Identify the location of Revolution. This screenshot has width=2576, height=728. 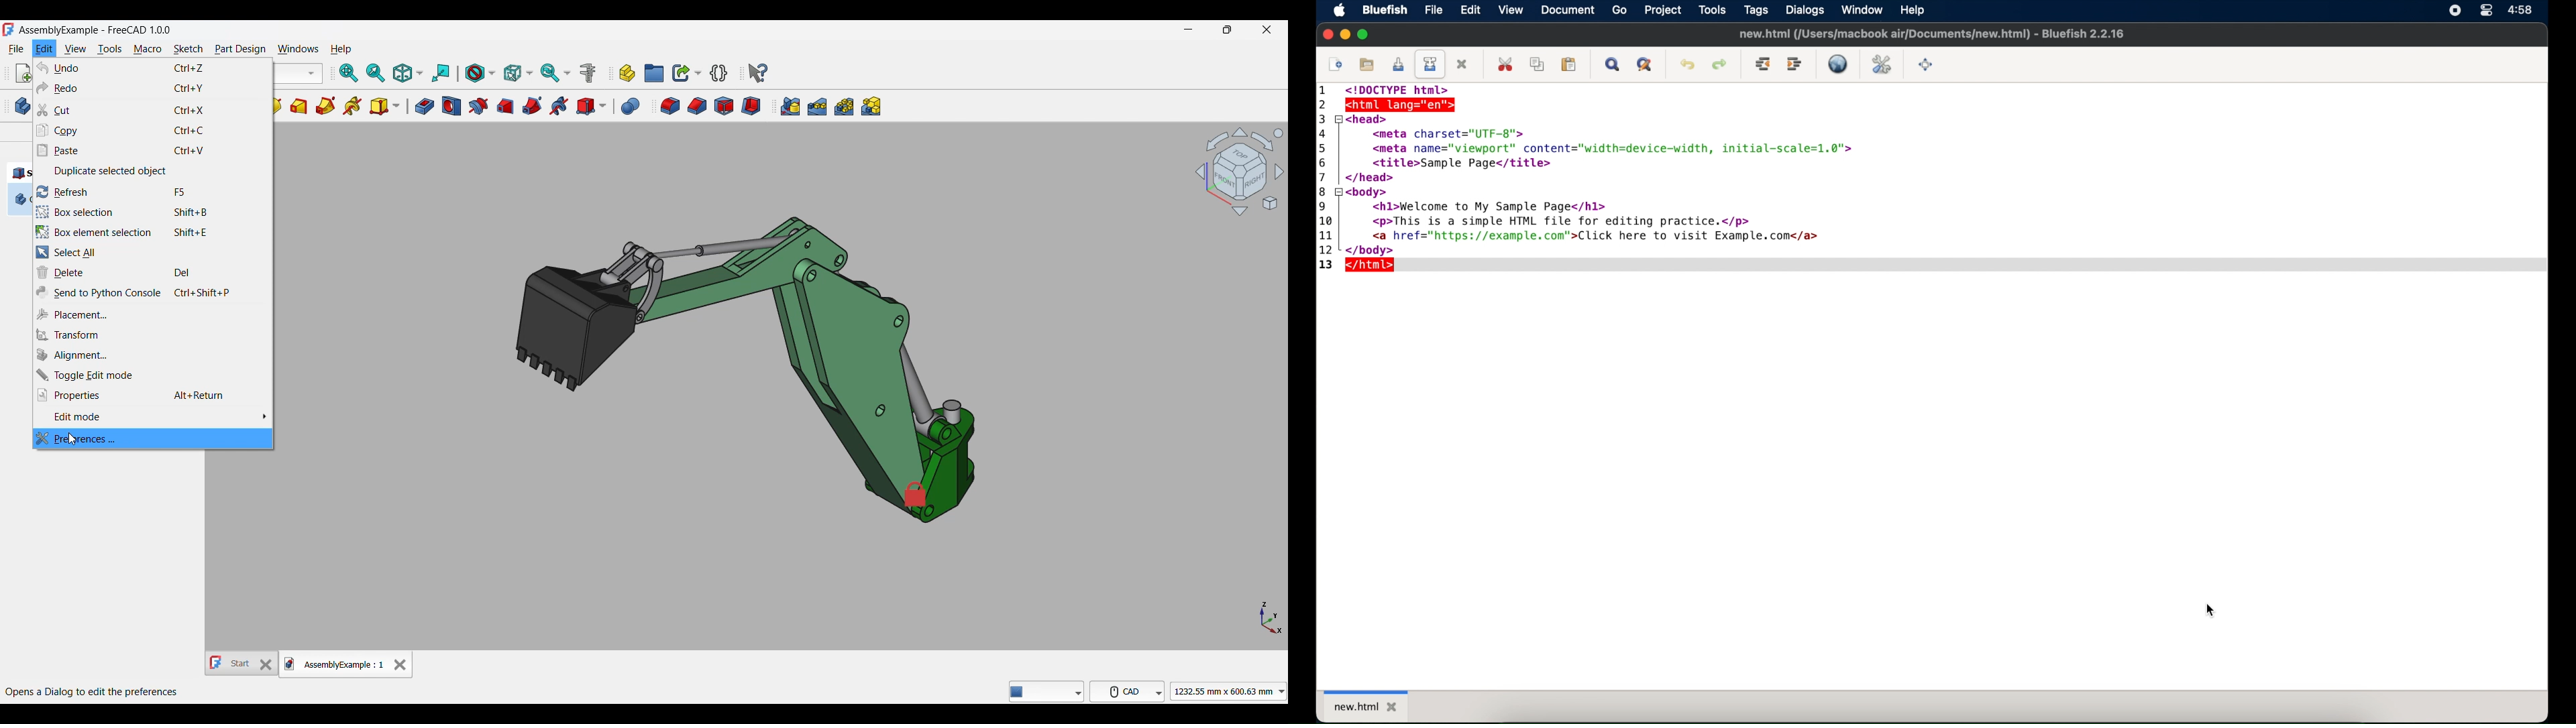
(277, 107).